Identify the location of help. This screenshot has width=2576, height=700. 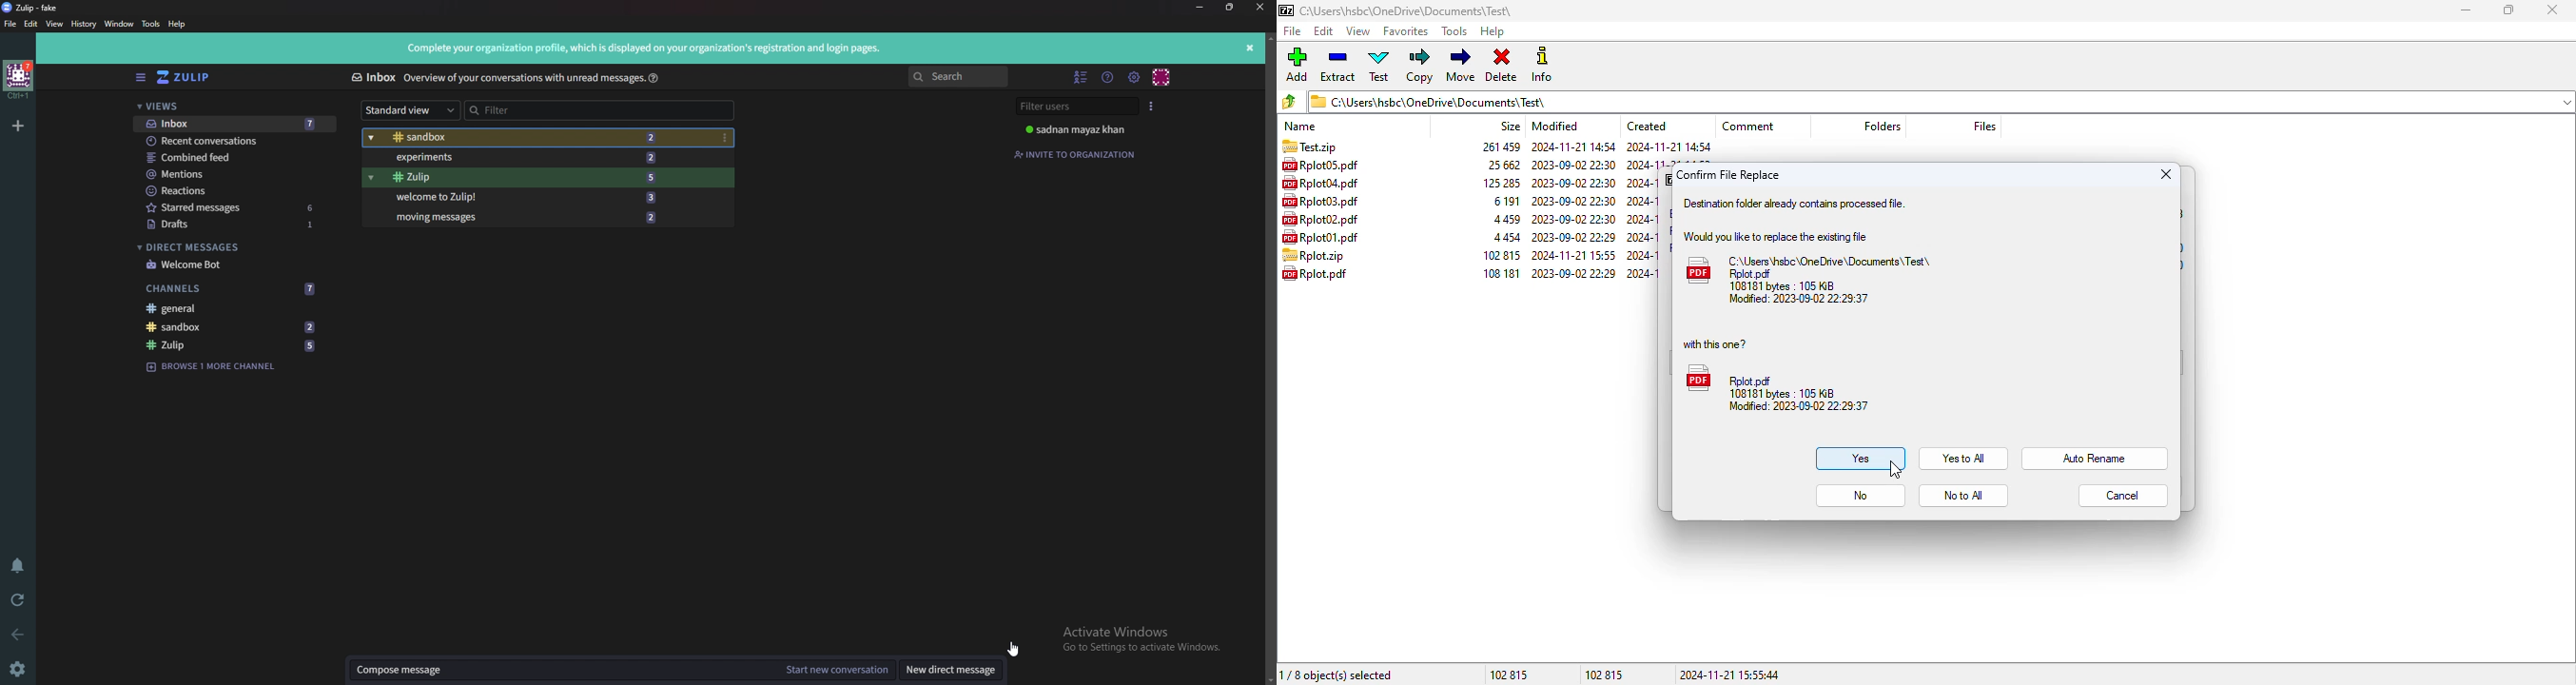
(656, 80).